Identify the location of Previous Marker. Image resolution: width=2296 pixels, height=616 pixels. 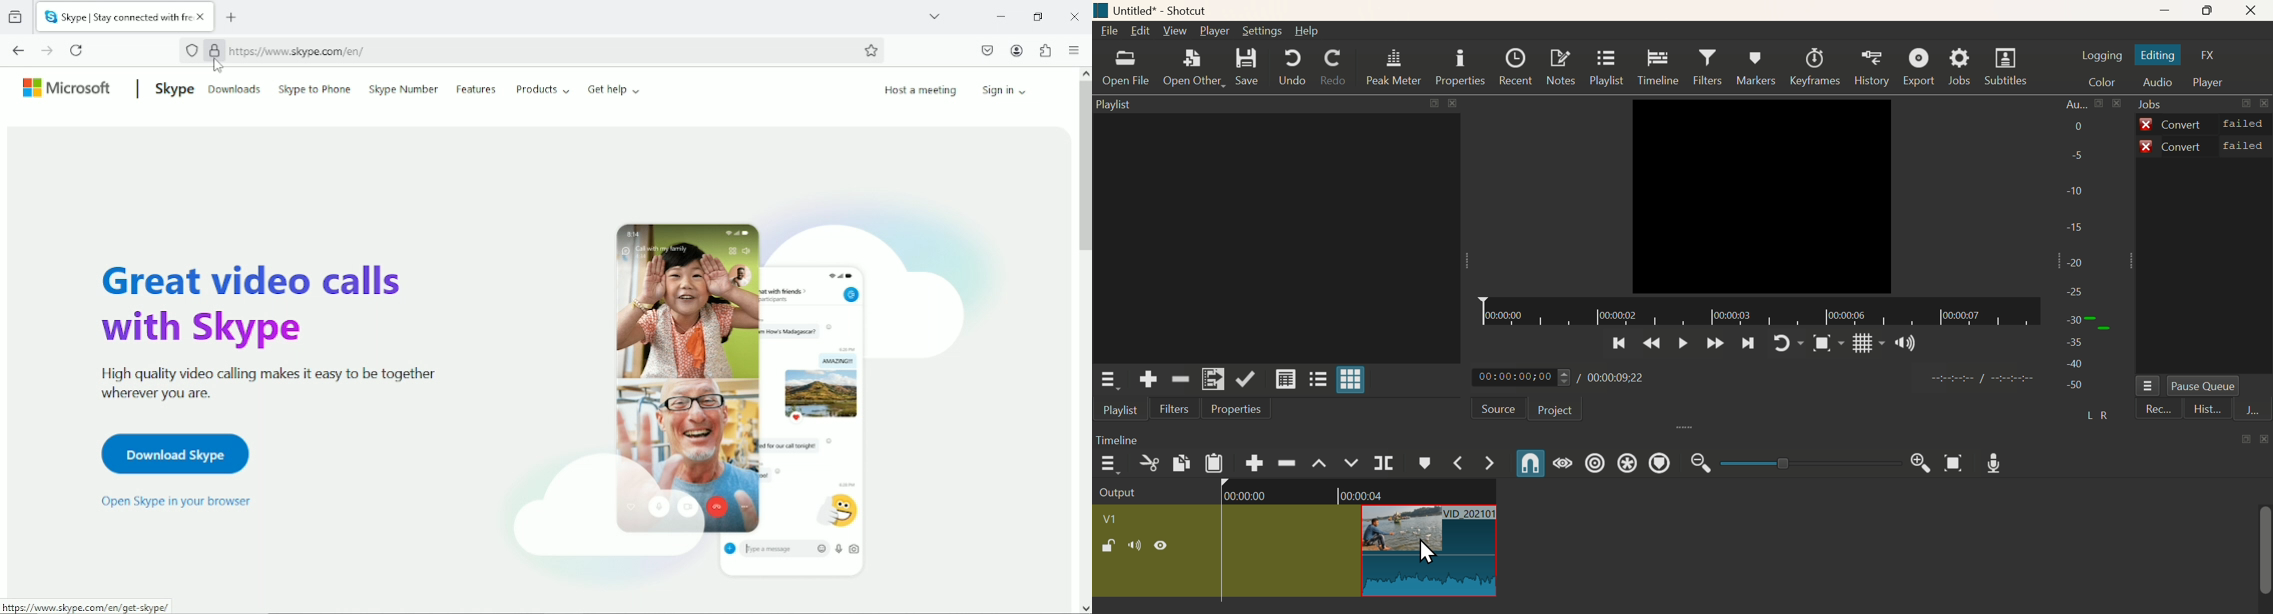
(1465, 463).